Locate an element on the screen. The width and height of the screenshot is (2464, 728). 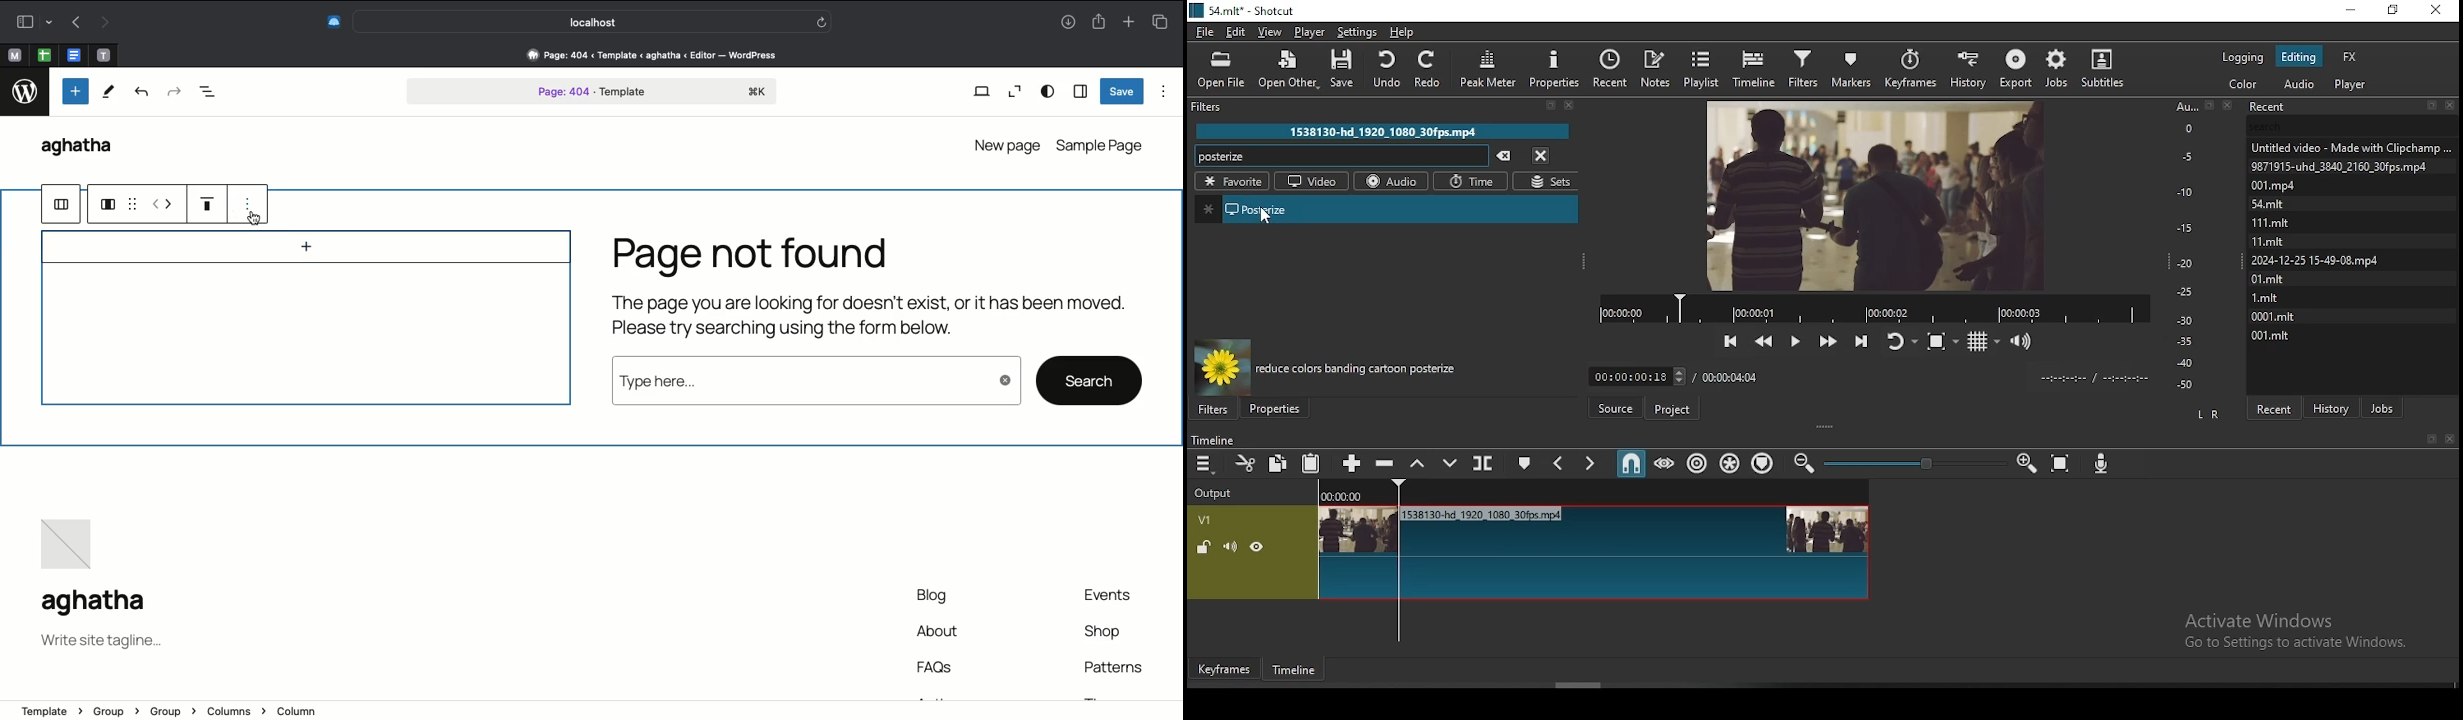
filter preview is located at coordinates (1222, 366).